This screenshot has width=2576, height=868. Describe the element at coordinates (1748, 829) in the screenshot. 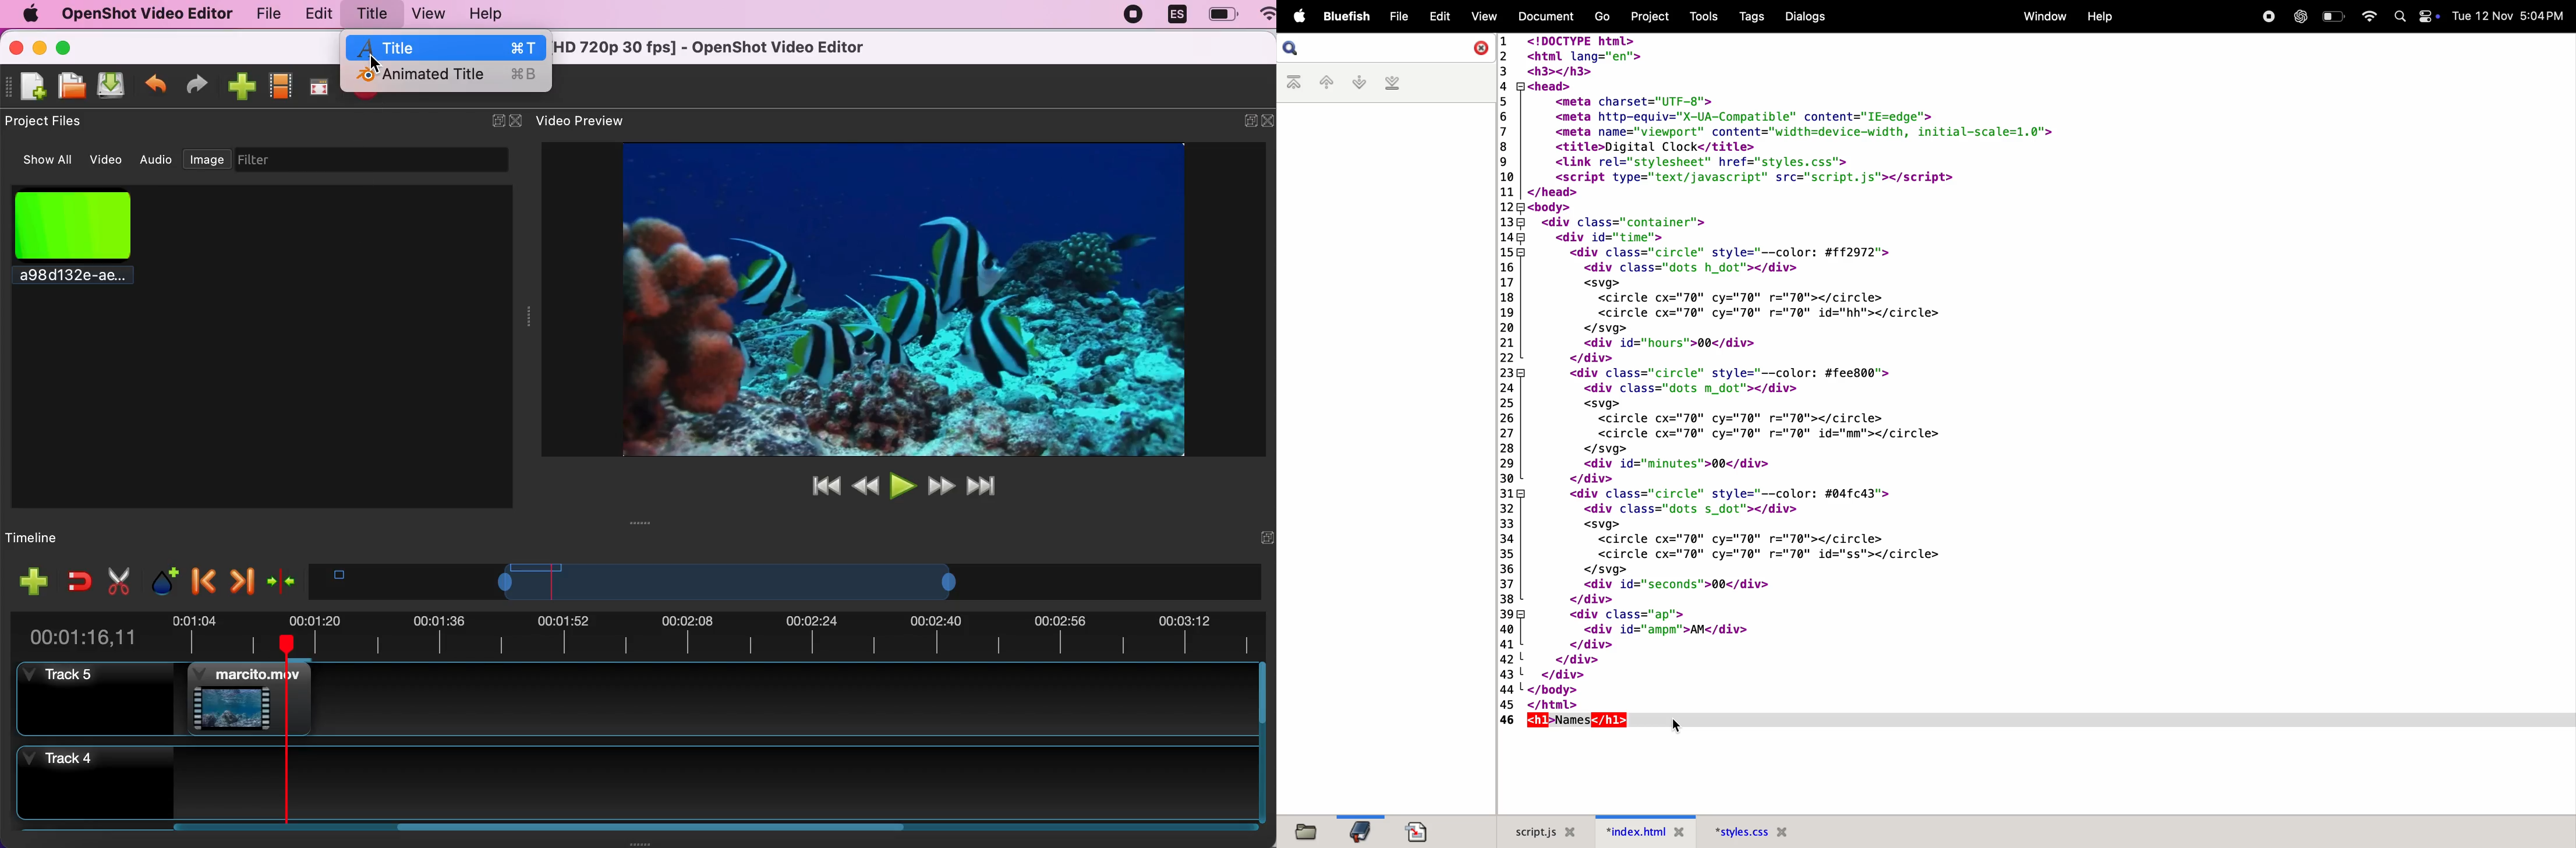

I see `style.css` at that location.